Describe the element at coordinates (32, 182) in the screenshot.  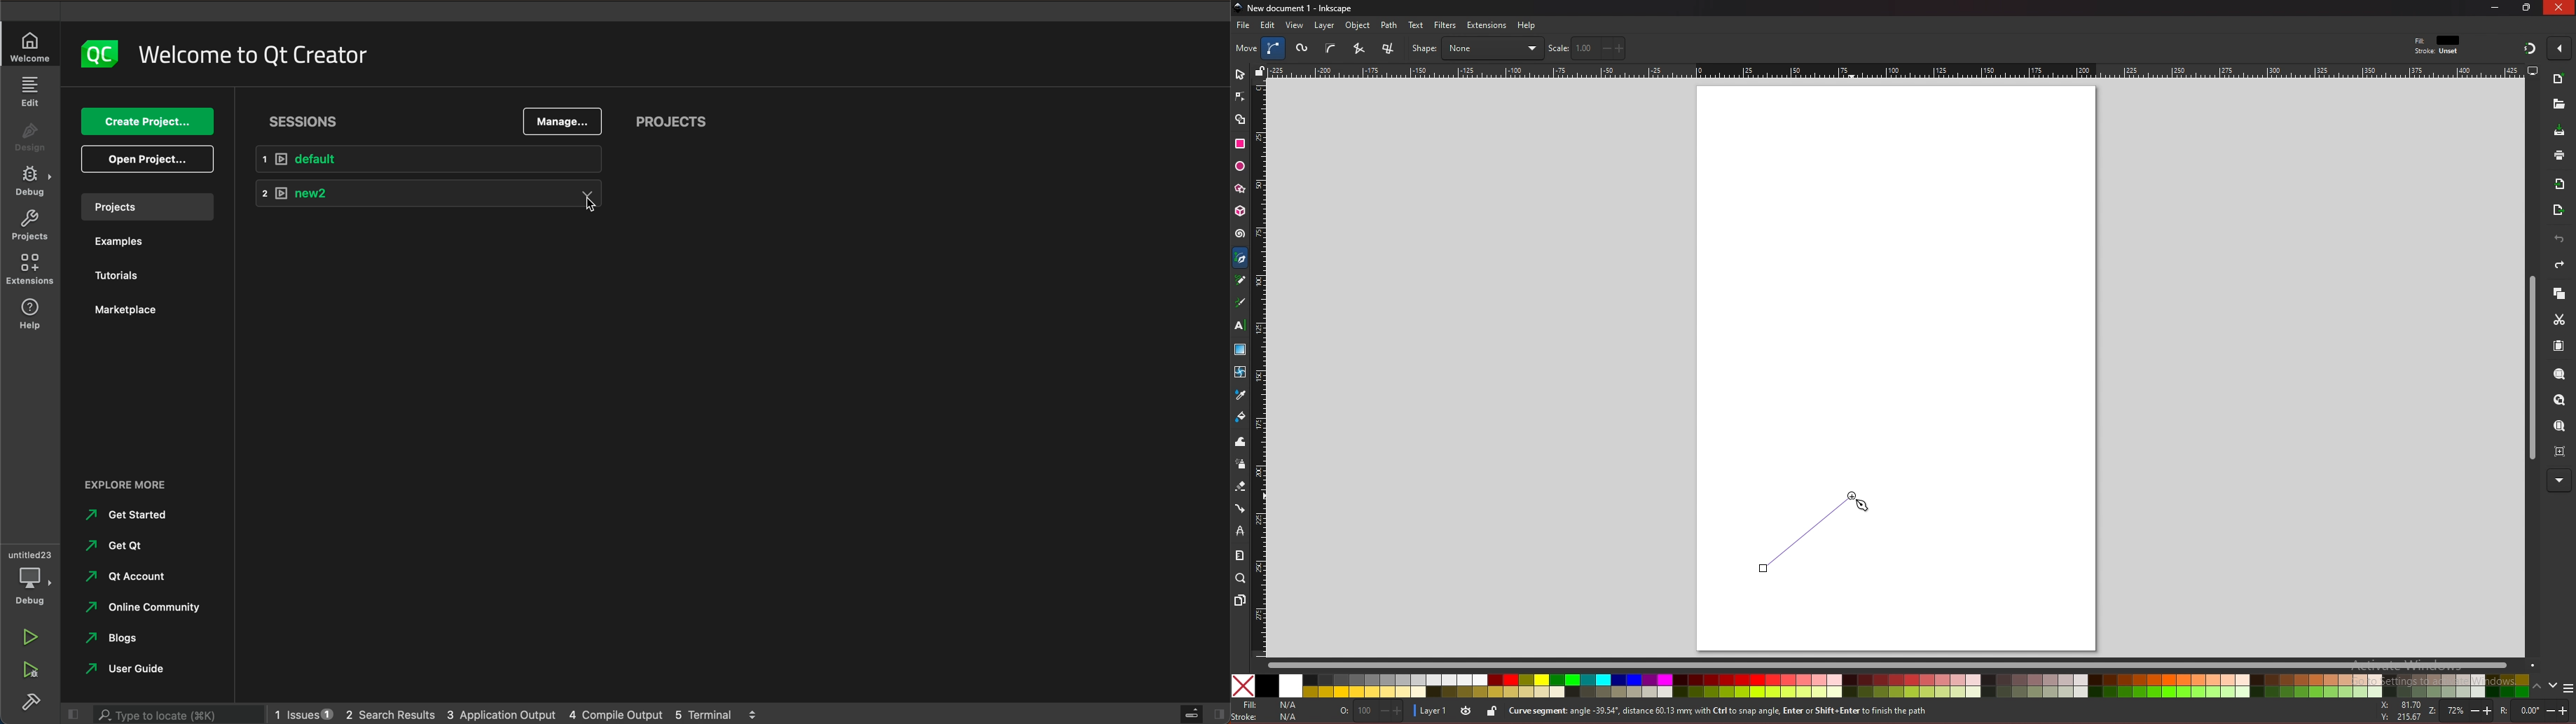
I see `debug` at that location.